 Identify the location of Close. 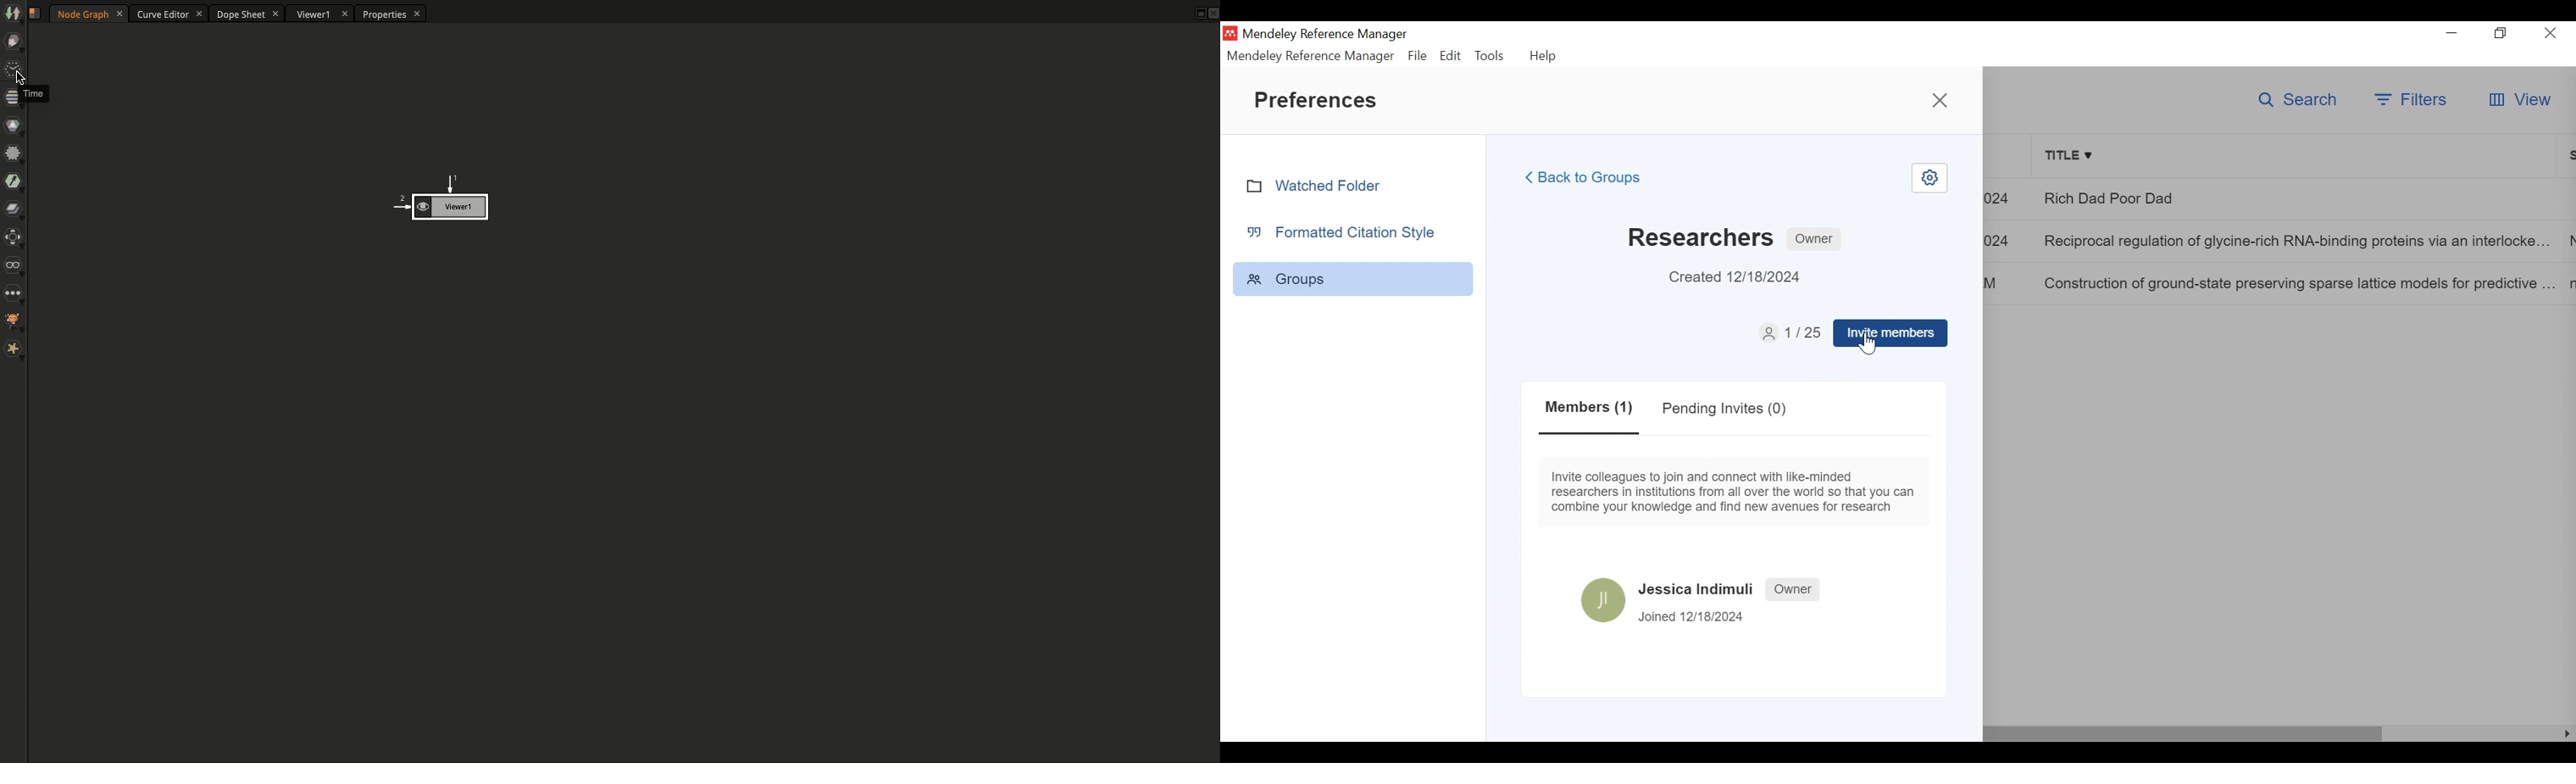
(2551, 32).